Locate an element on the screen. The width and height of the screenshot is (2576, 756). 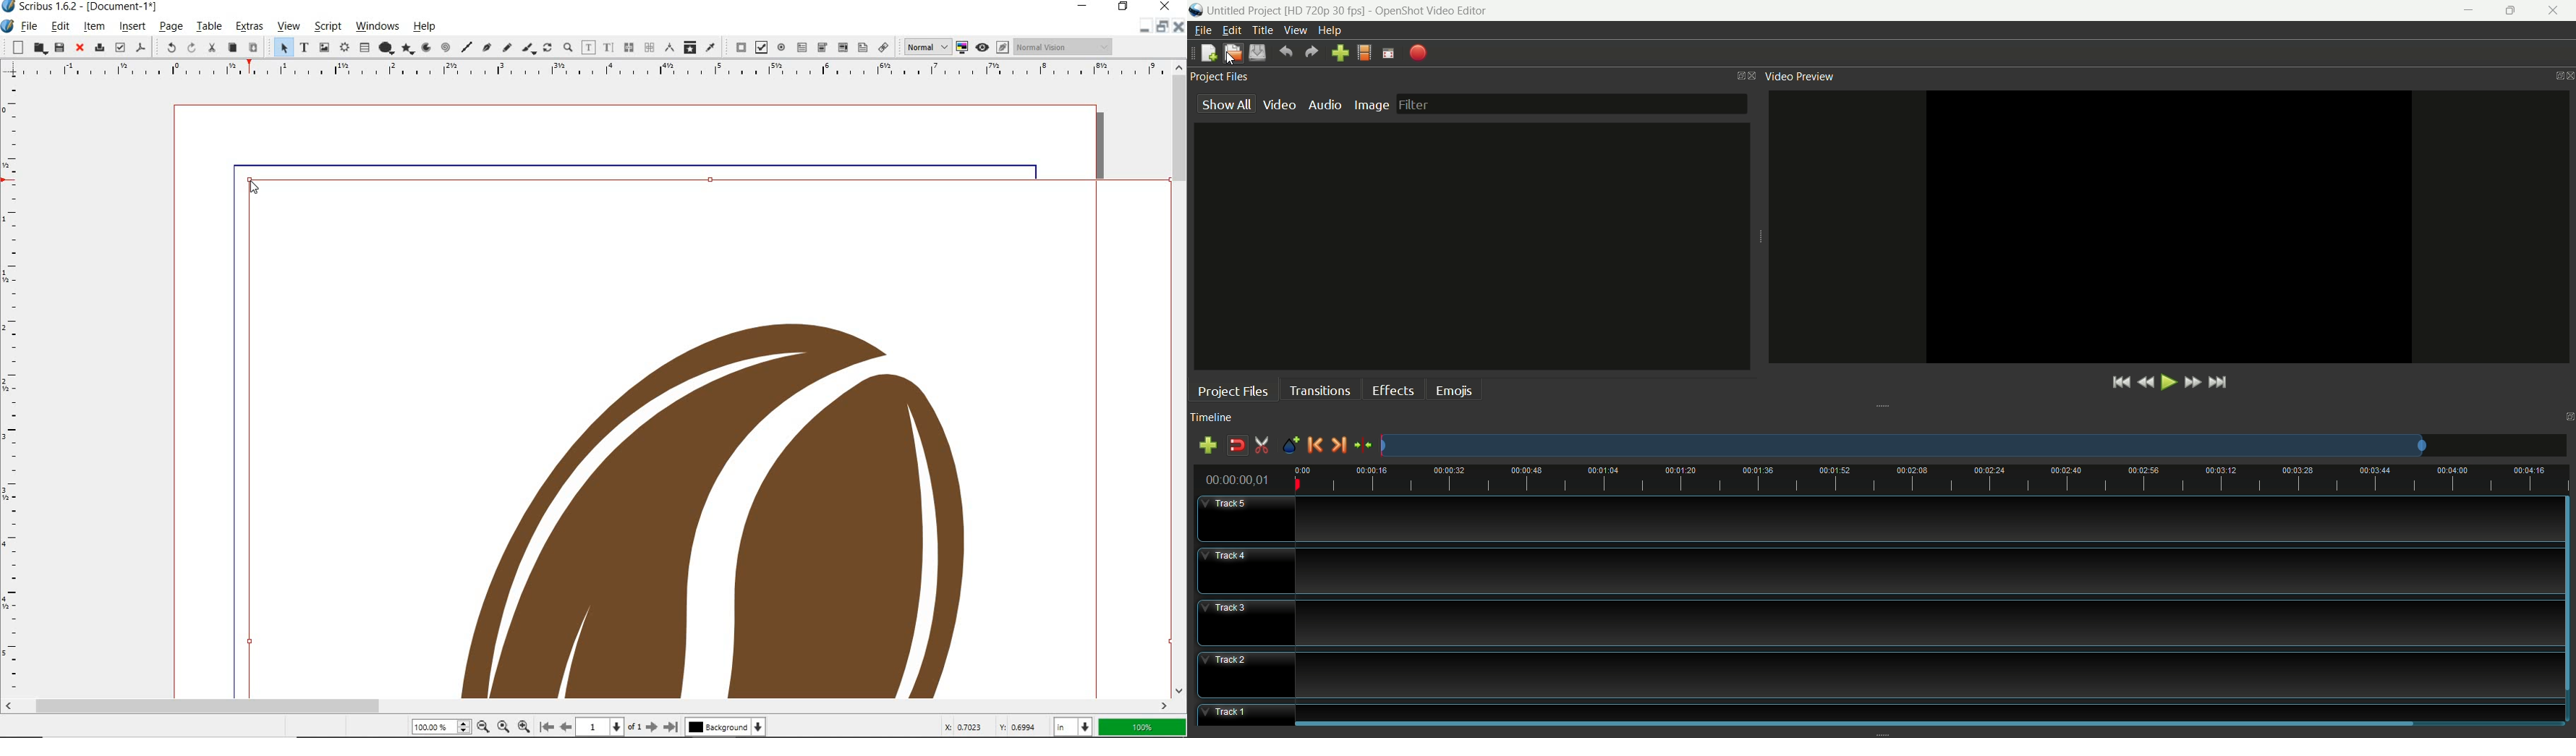
pdf text field is located at coordinates (802, 47).